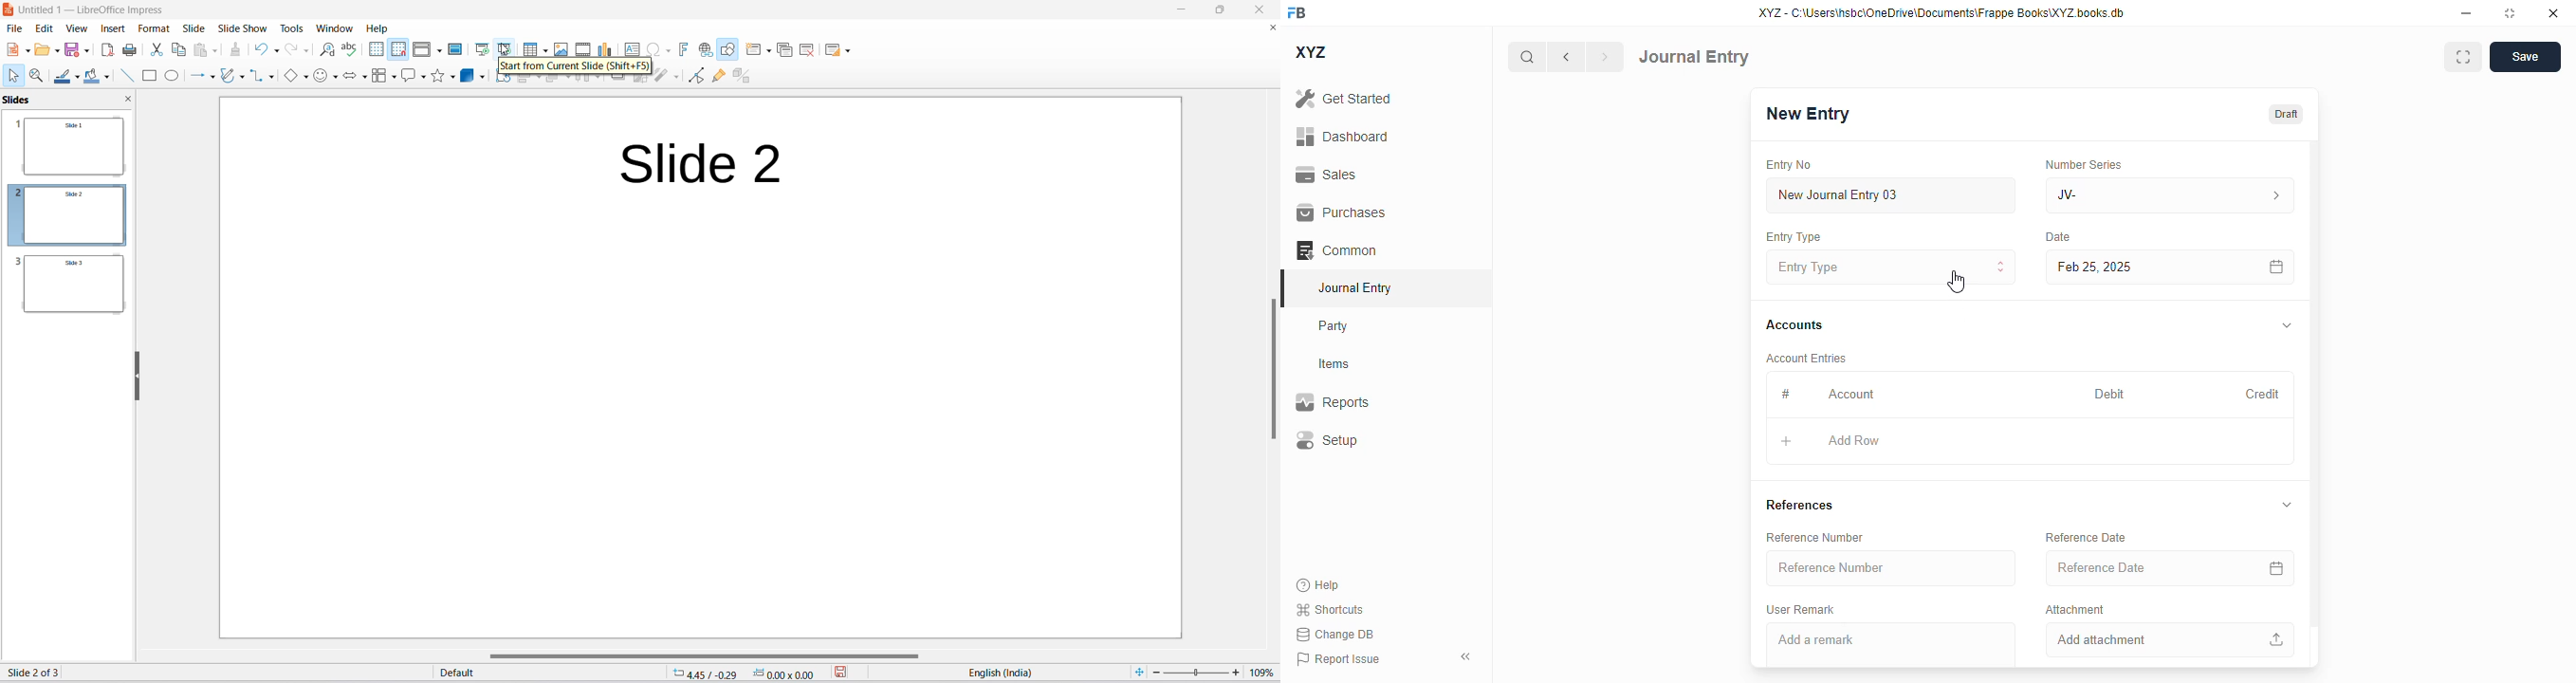 The width and height of the screenshot is (2576, 700). What do you see at coordinates (1792, 236) in the screenshot?
I see `entry type` at bounding box center [1792, 236].